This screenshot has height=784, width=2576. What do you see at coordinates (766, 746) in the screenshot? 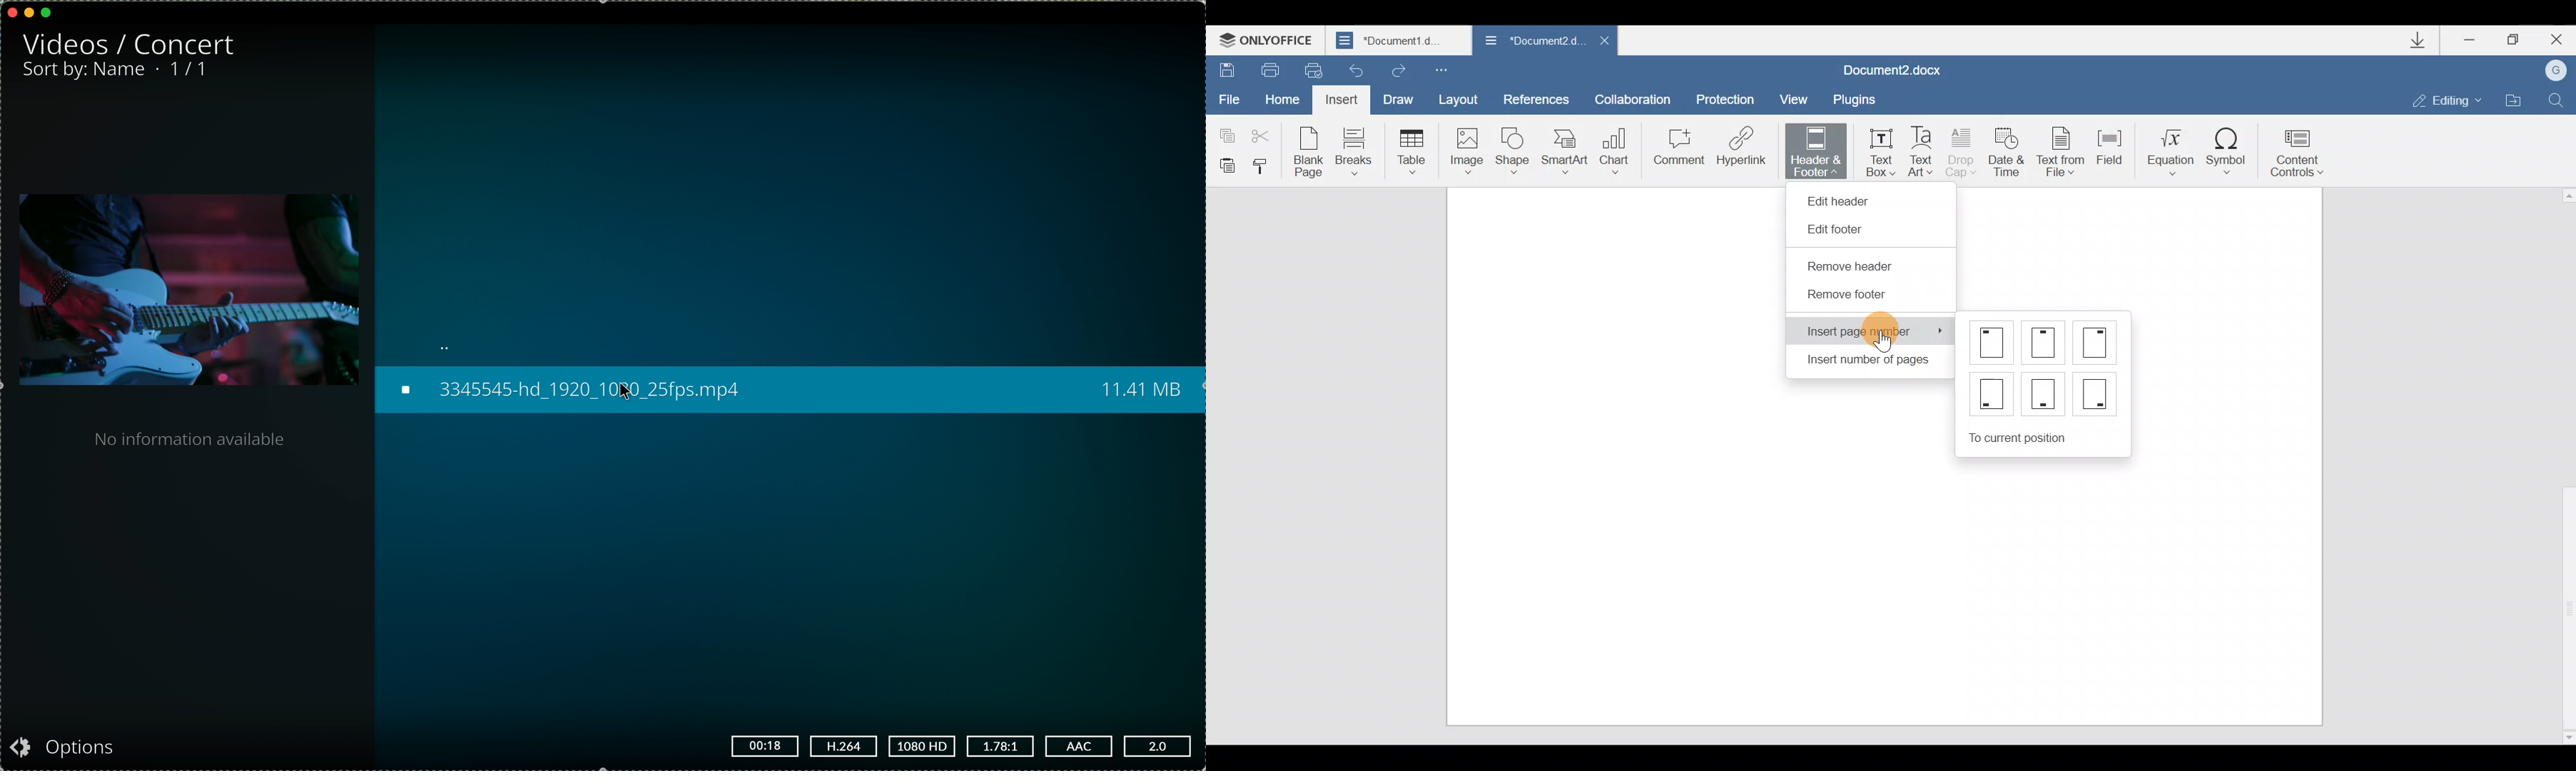
I see `00:18` at bounding box center [766, 746].